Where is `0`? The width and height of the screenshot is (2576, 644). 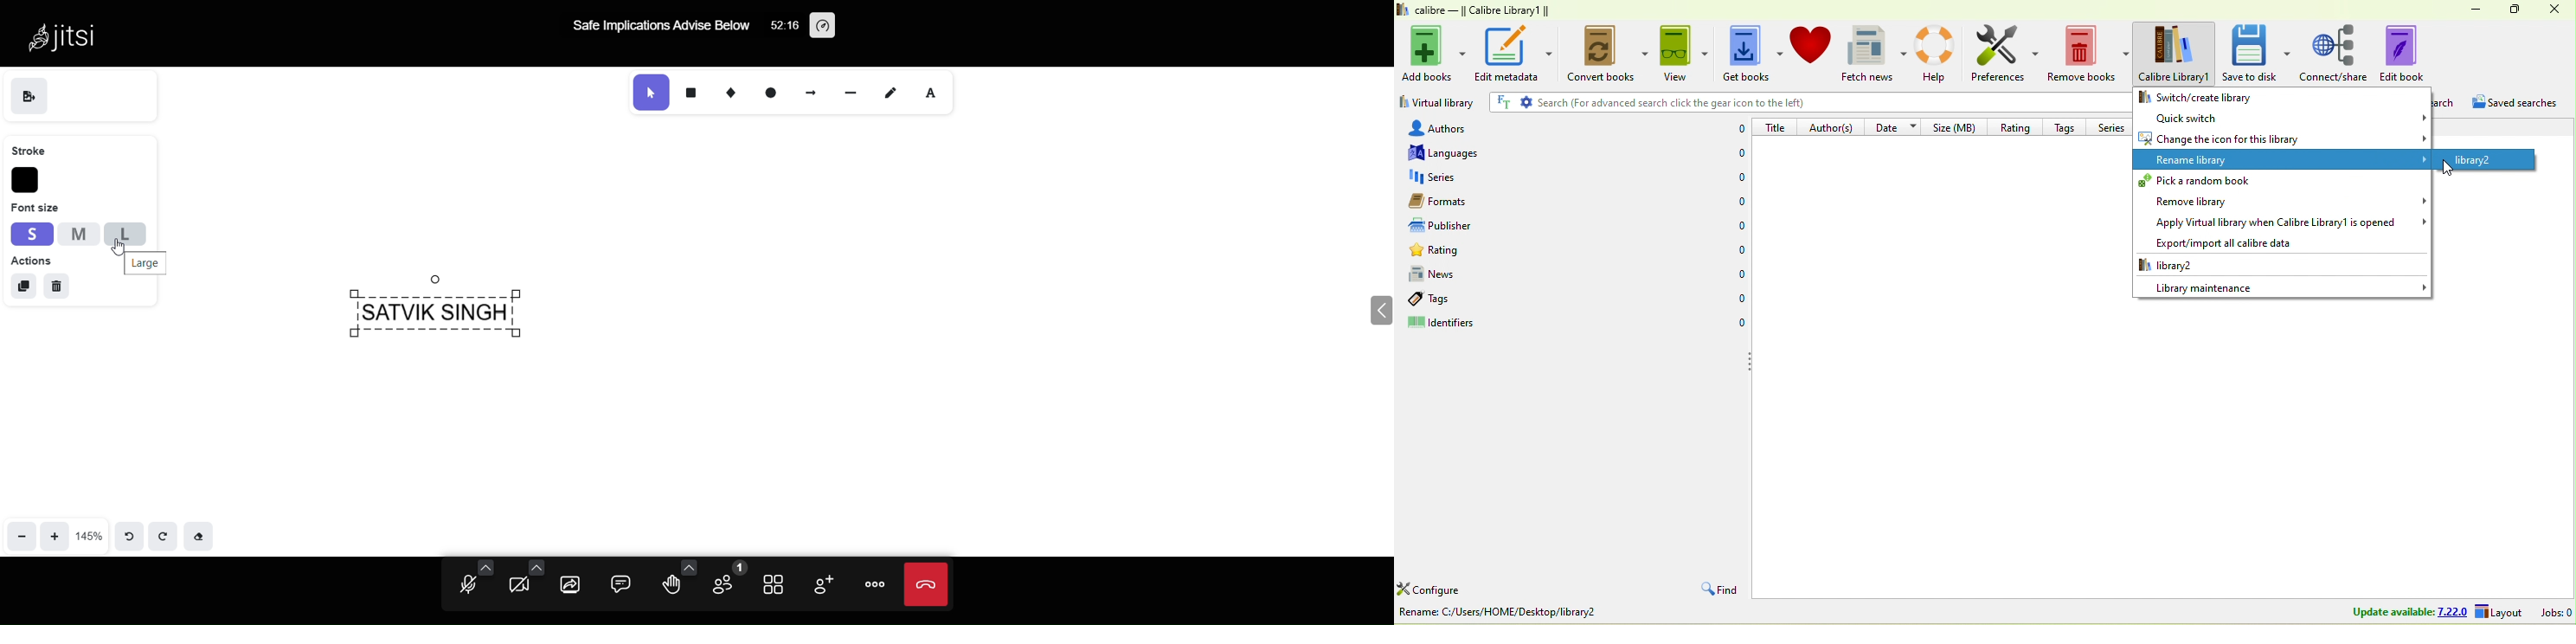 0 is located at coordinates (1737, 300).